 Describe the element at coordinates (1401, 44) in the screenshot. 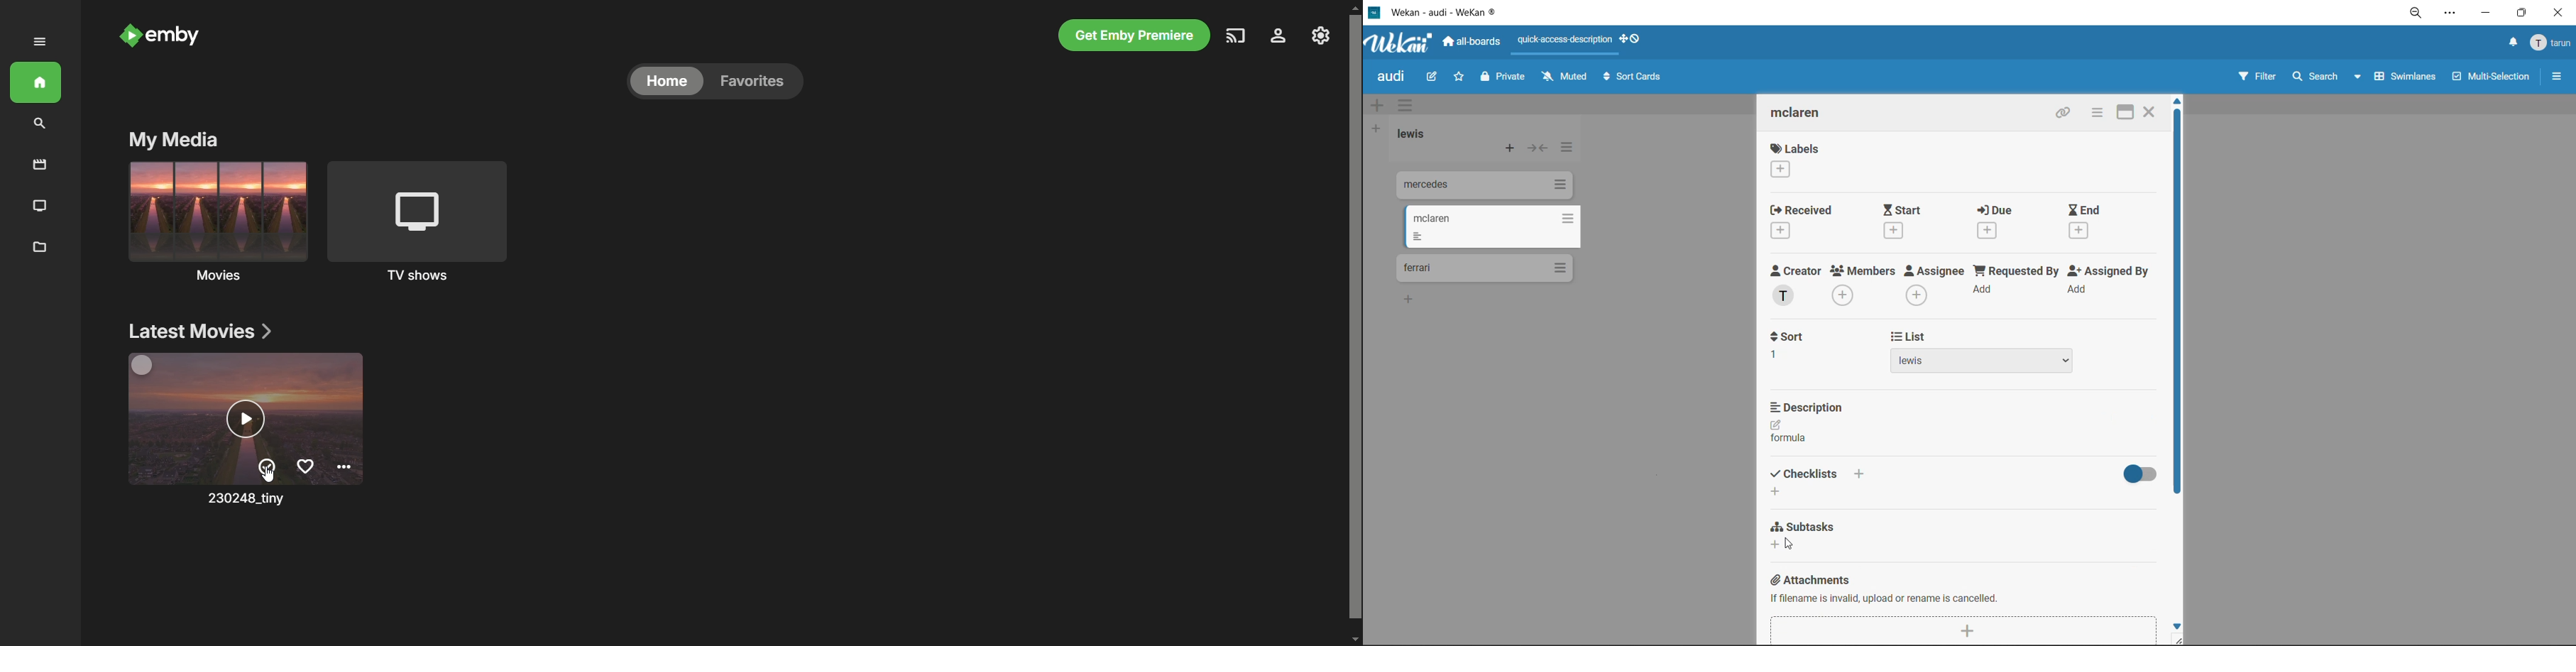

I see `app logo` at that location.